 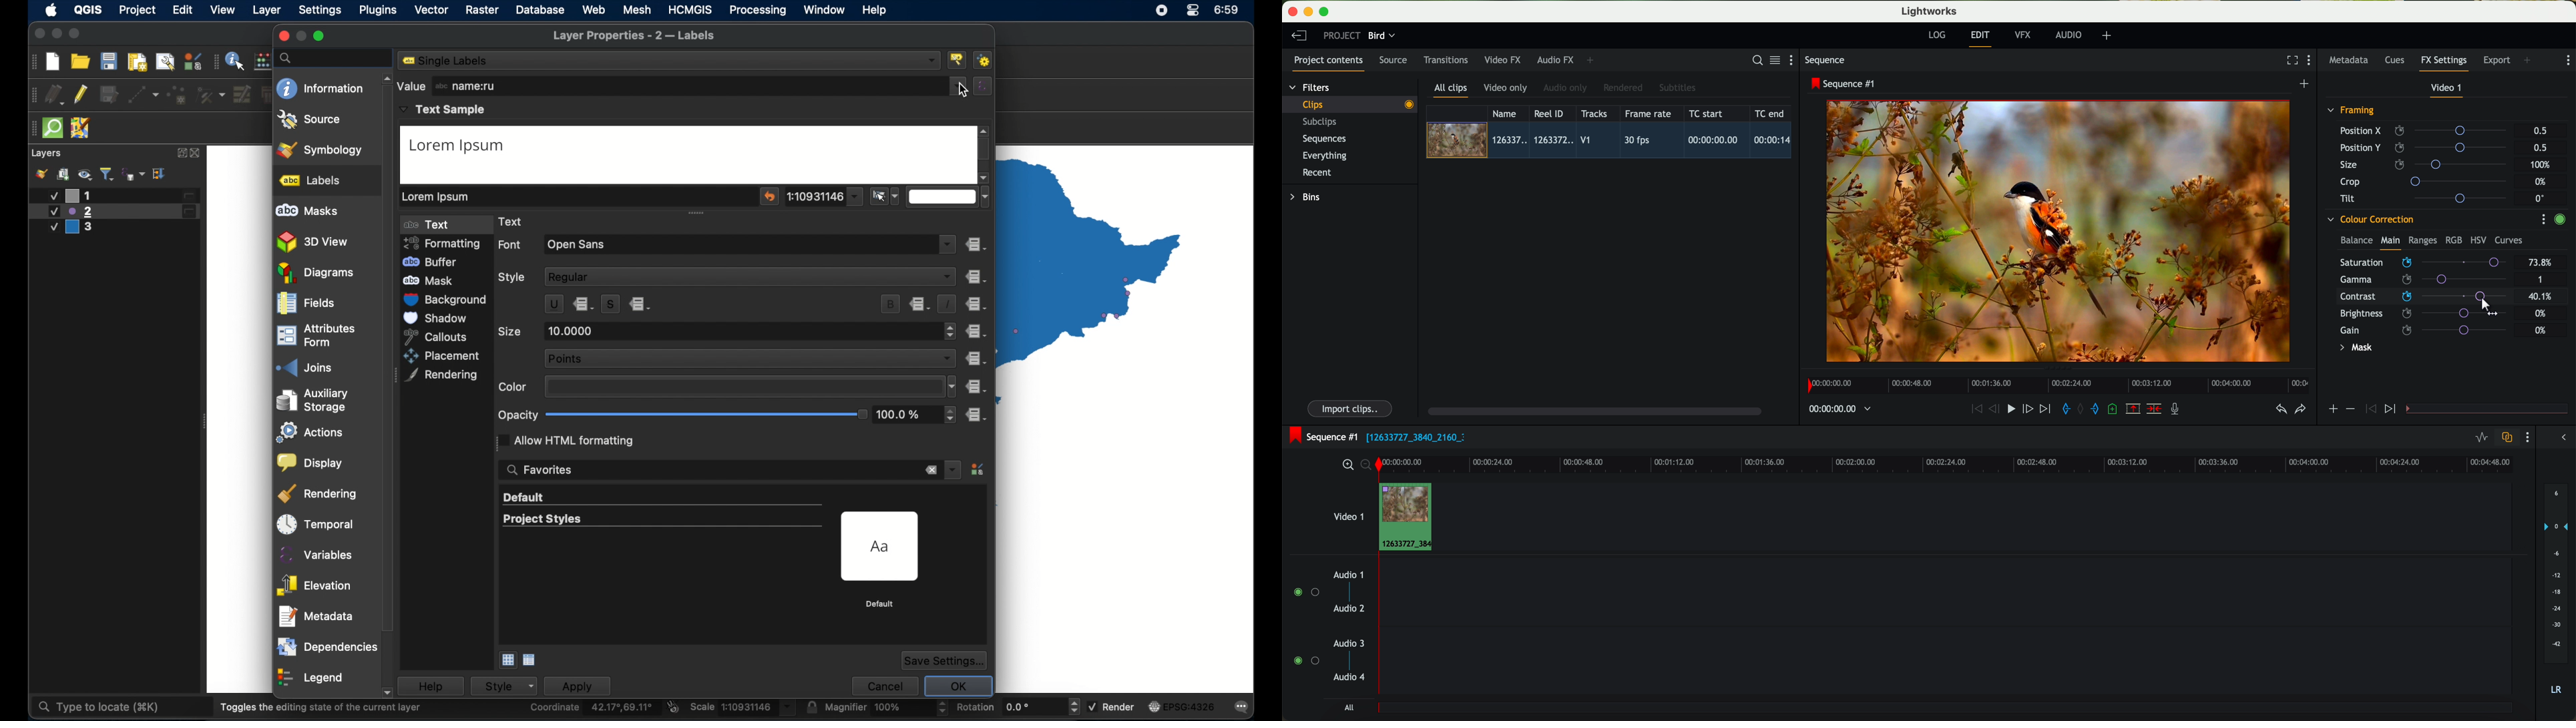 What do you see at coordinates (984, 85) in the screenshot?
I see `expression builder` at bounding box center [984, 85].